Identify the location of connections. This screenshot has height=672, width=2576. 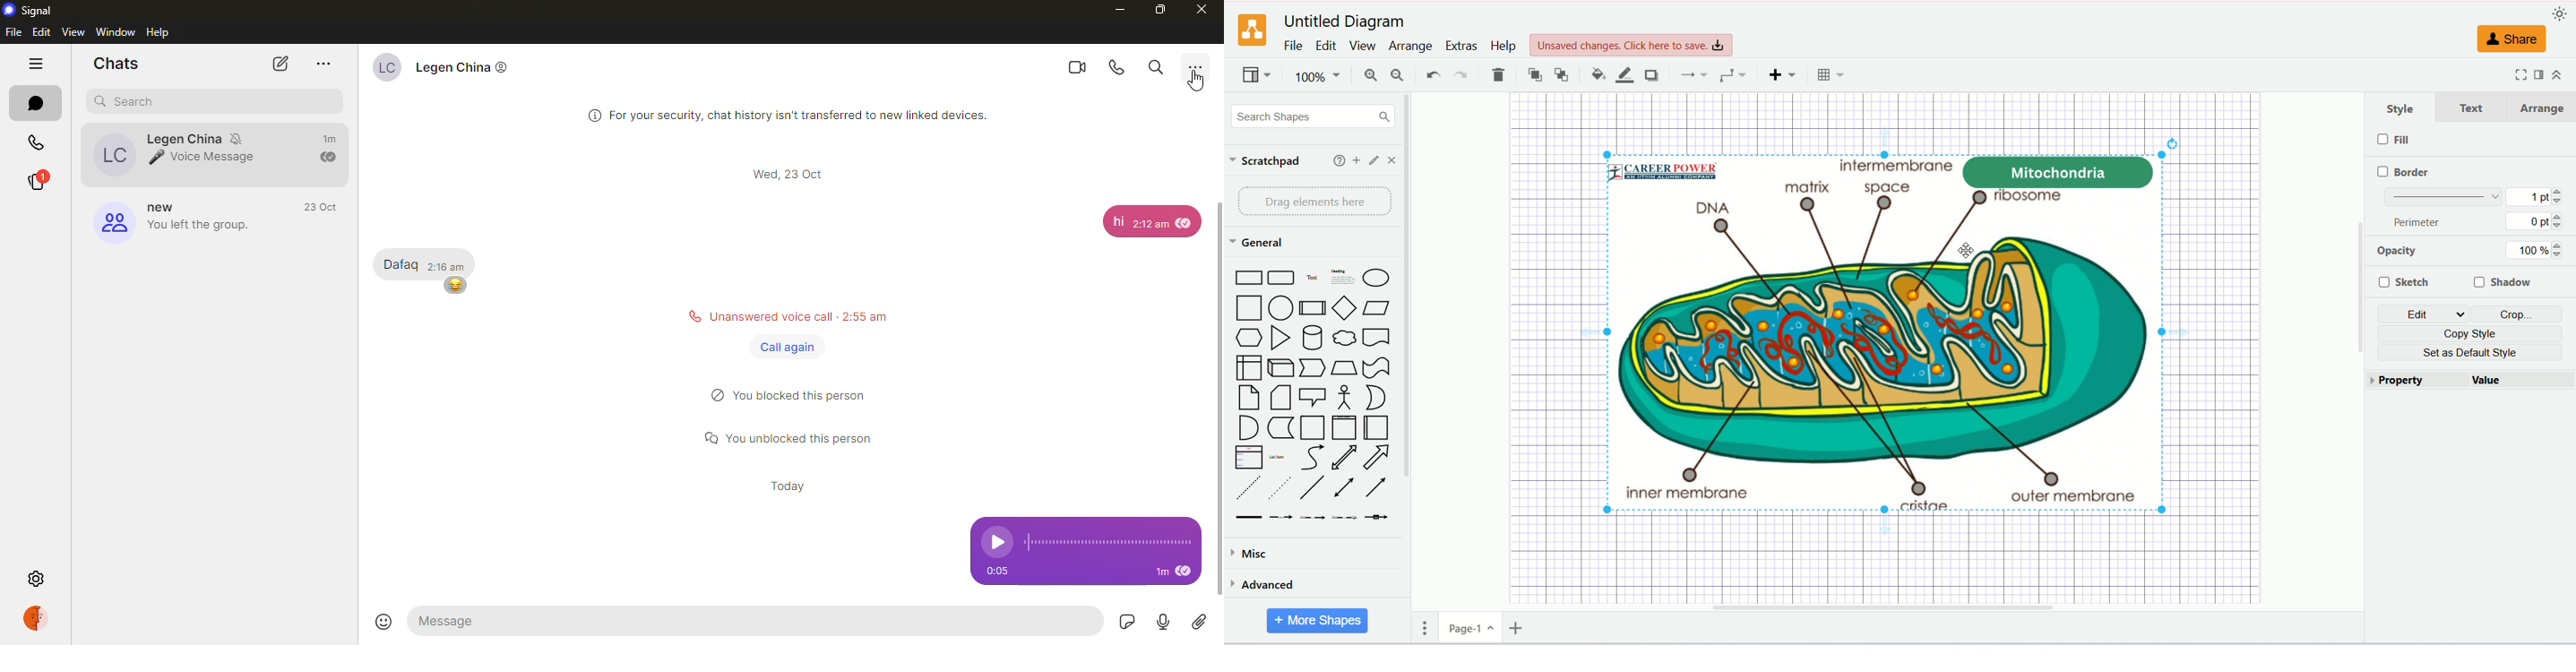
(1694, 75).